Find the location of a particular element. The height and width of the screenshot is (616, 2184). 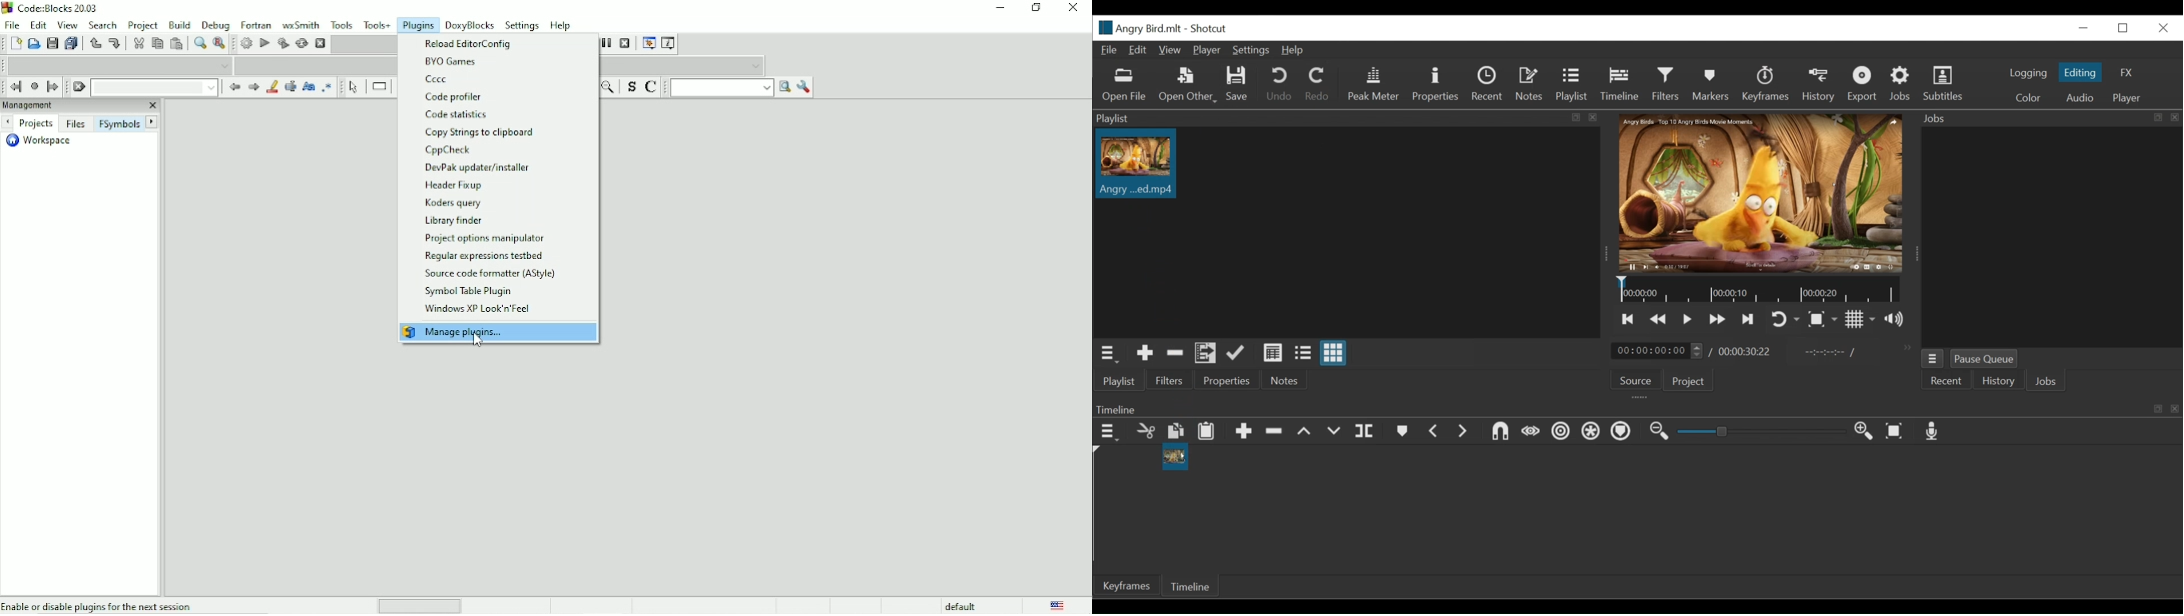

Total duration is located at coordinates (1746, 352).